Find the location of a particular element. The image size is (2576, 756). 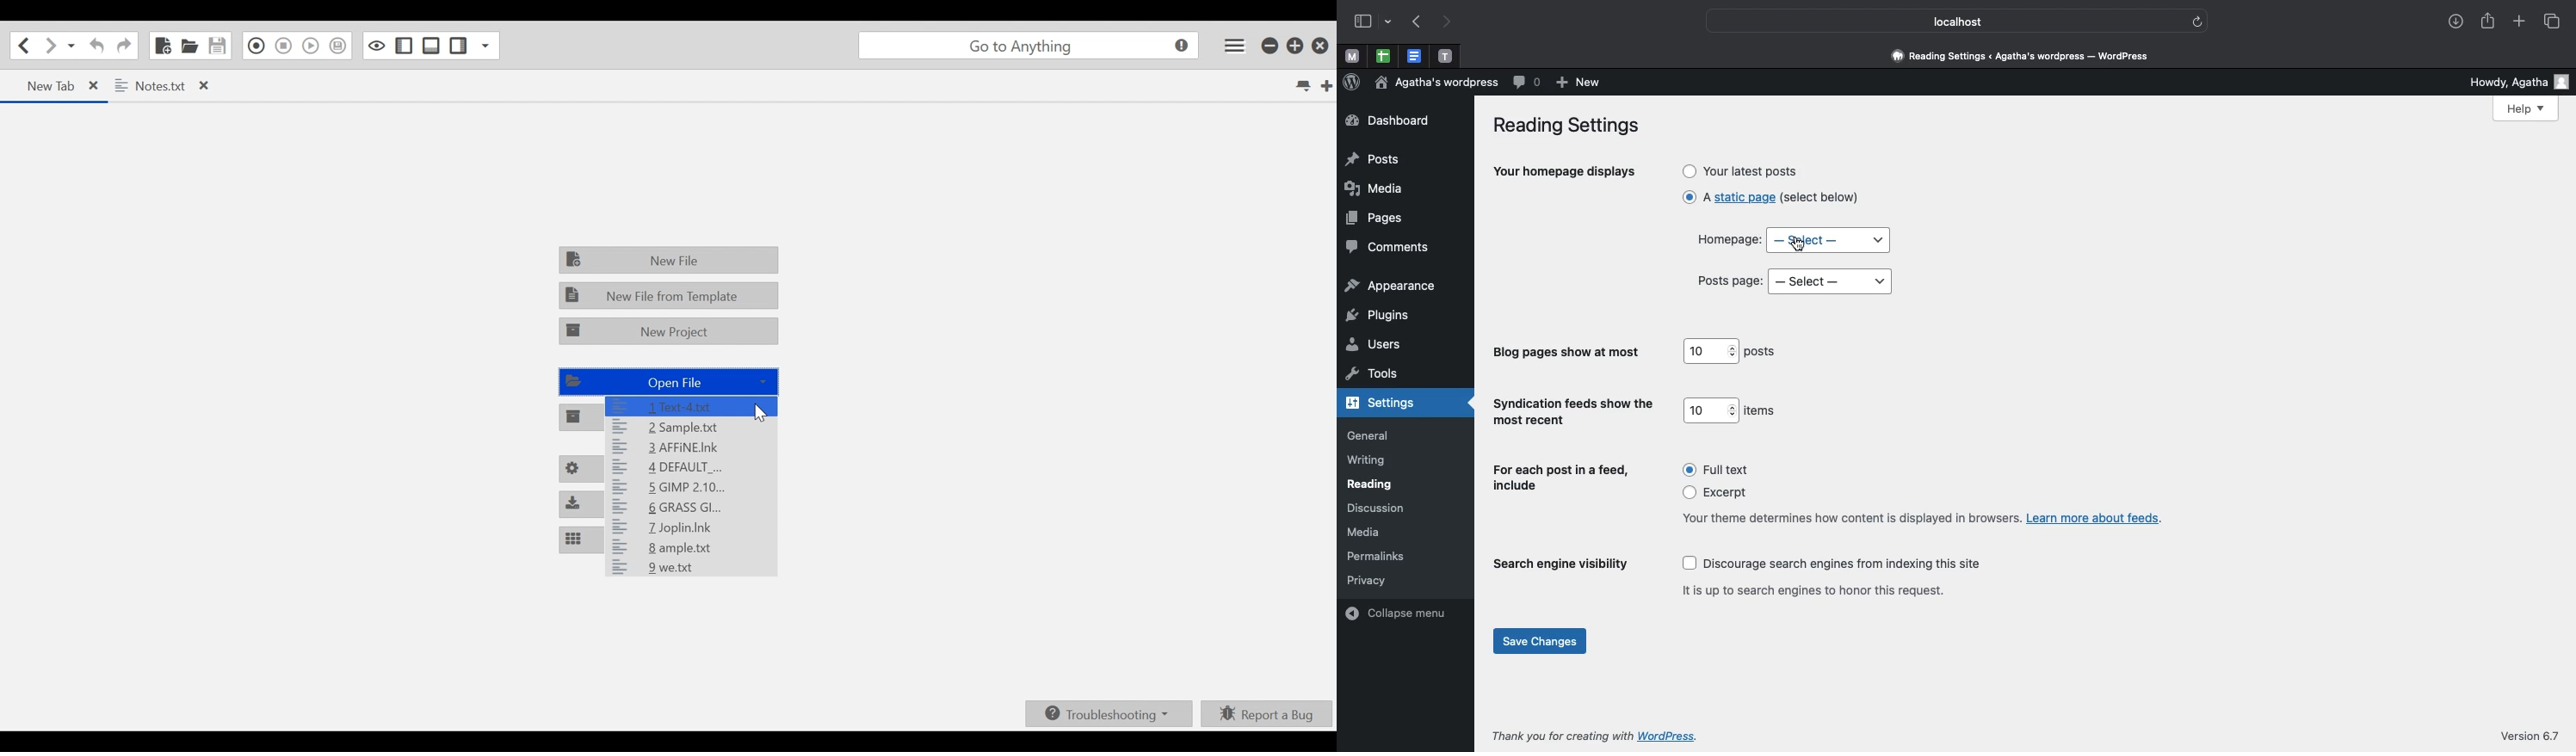

Select is located at coordinates (1832, 281).